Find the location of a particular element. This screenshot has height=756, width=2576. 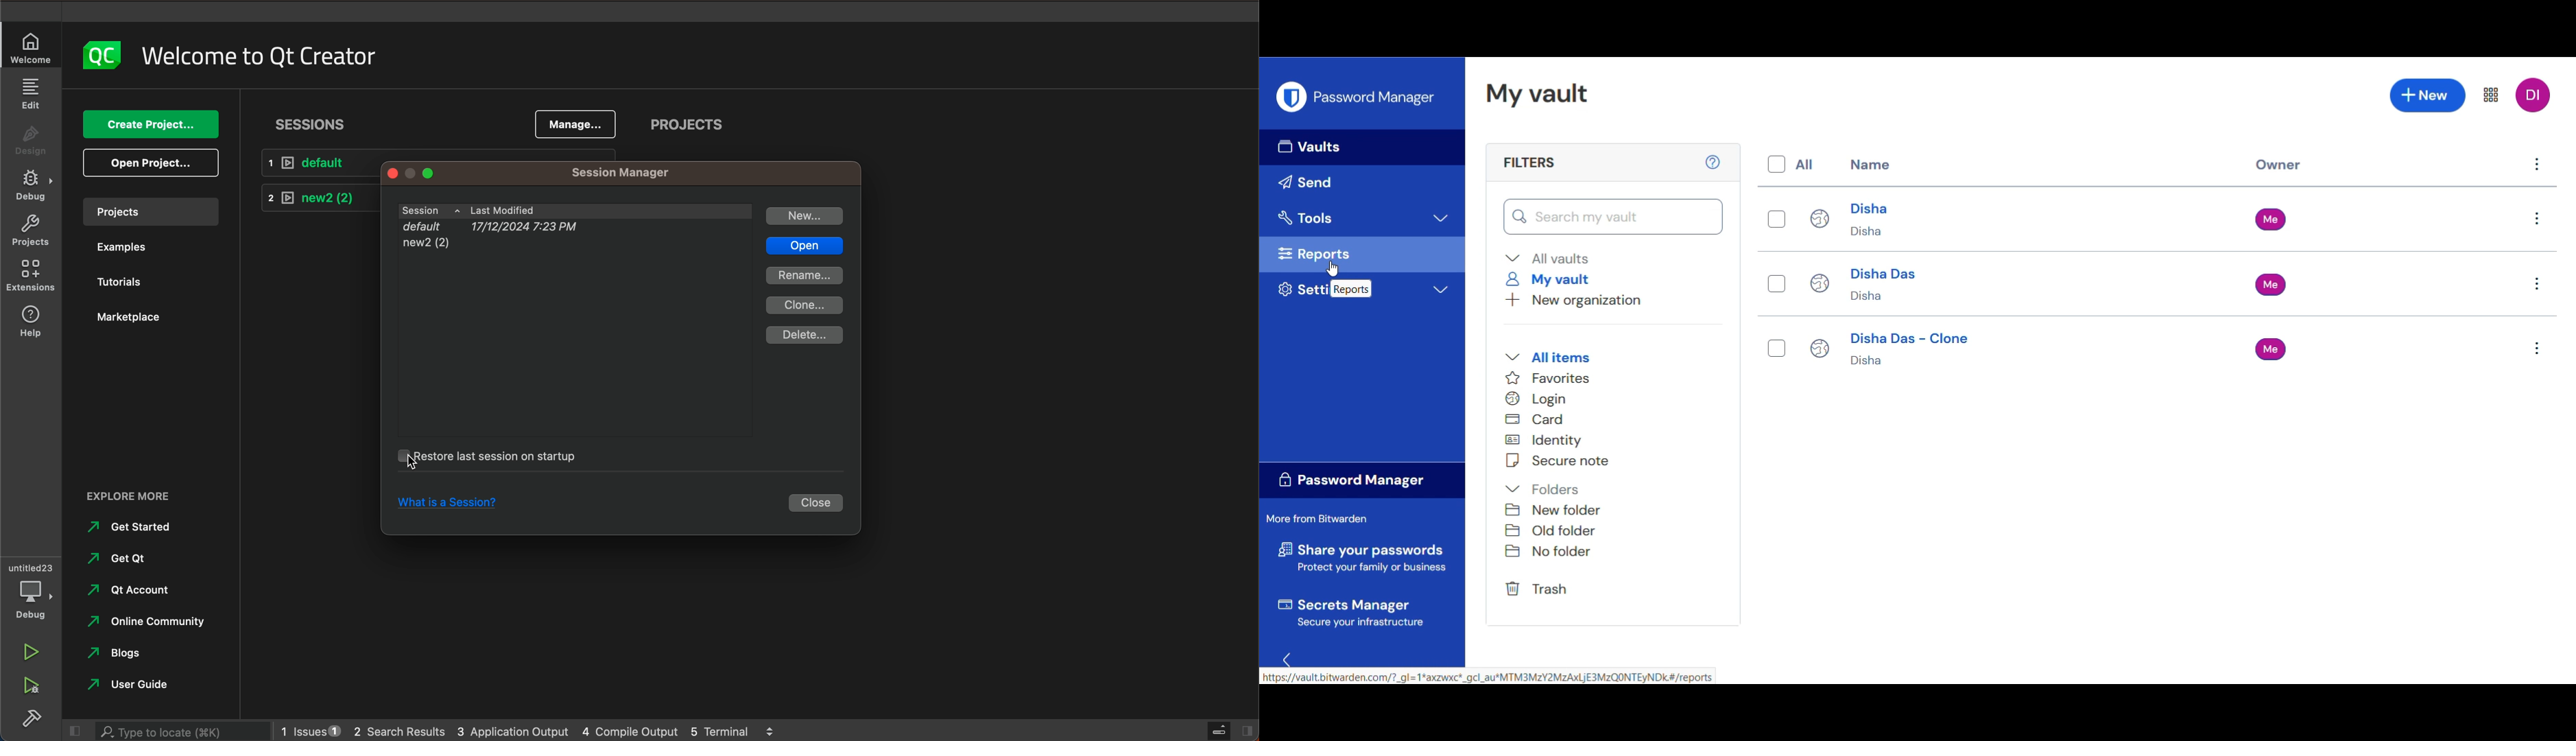

blogs is located at coordinates (117, 653).